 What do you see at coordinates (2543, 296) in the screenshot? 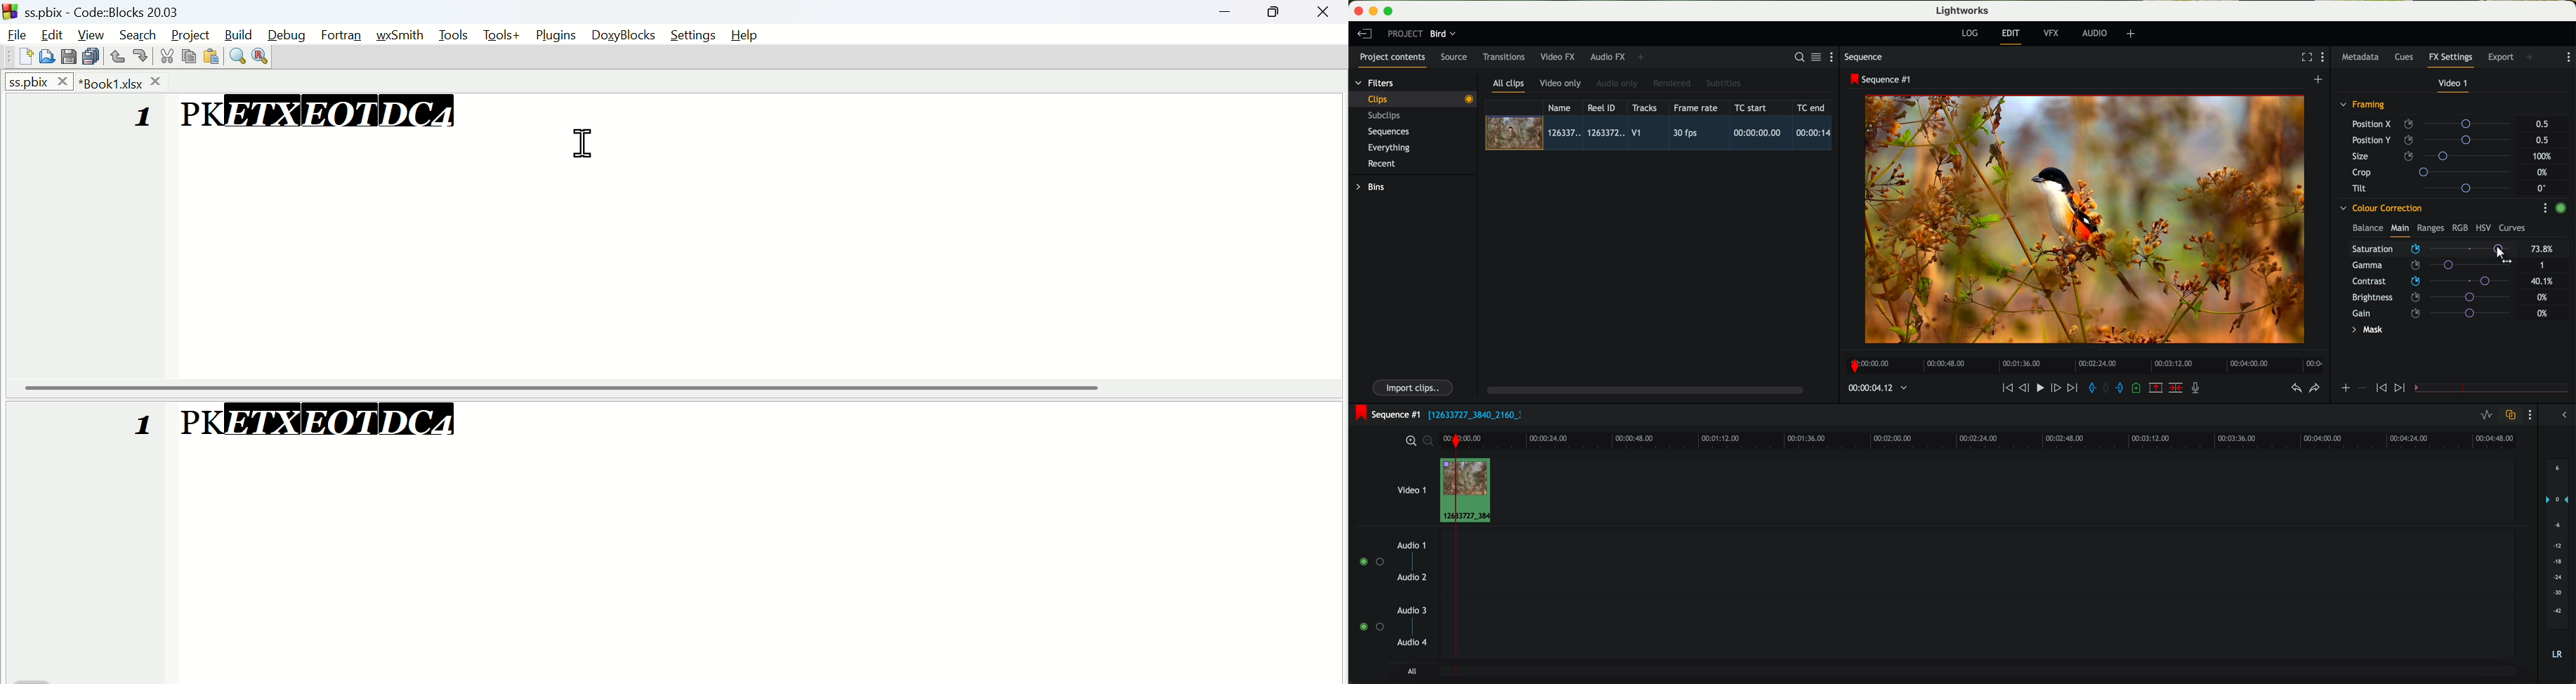
I see `0%` at bounding box center [2543, 296].